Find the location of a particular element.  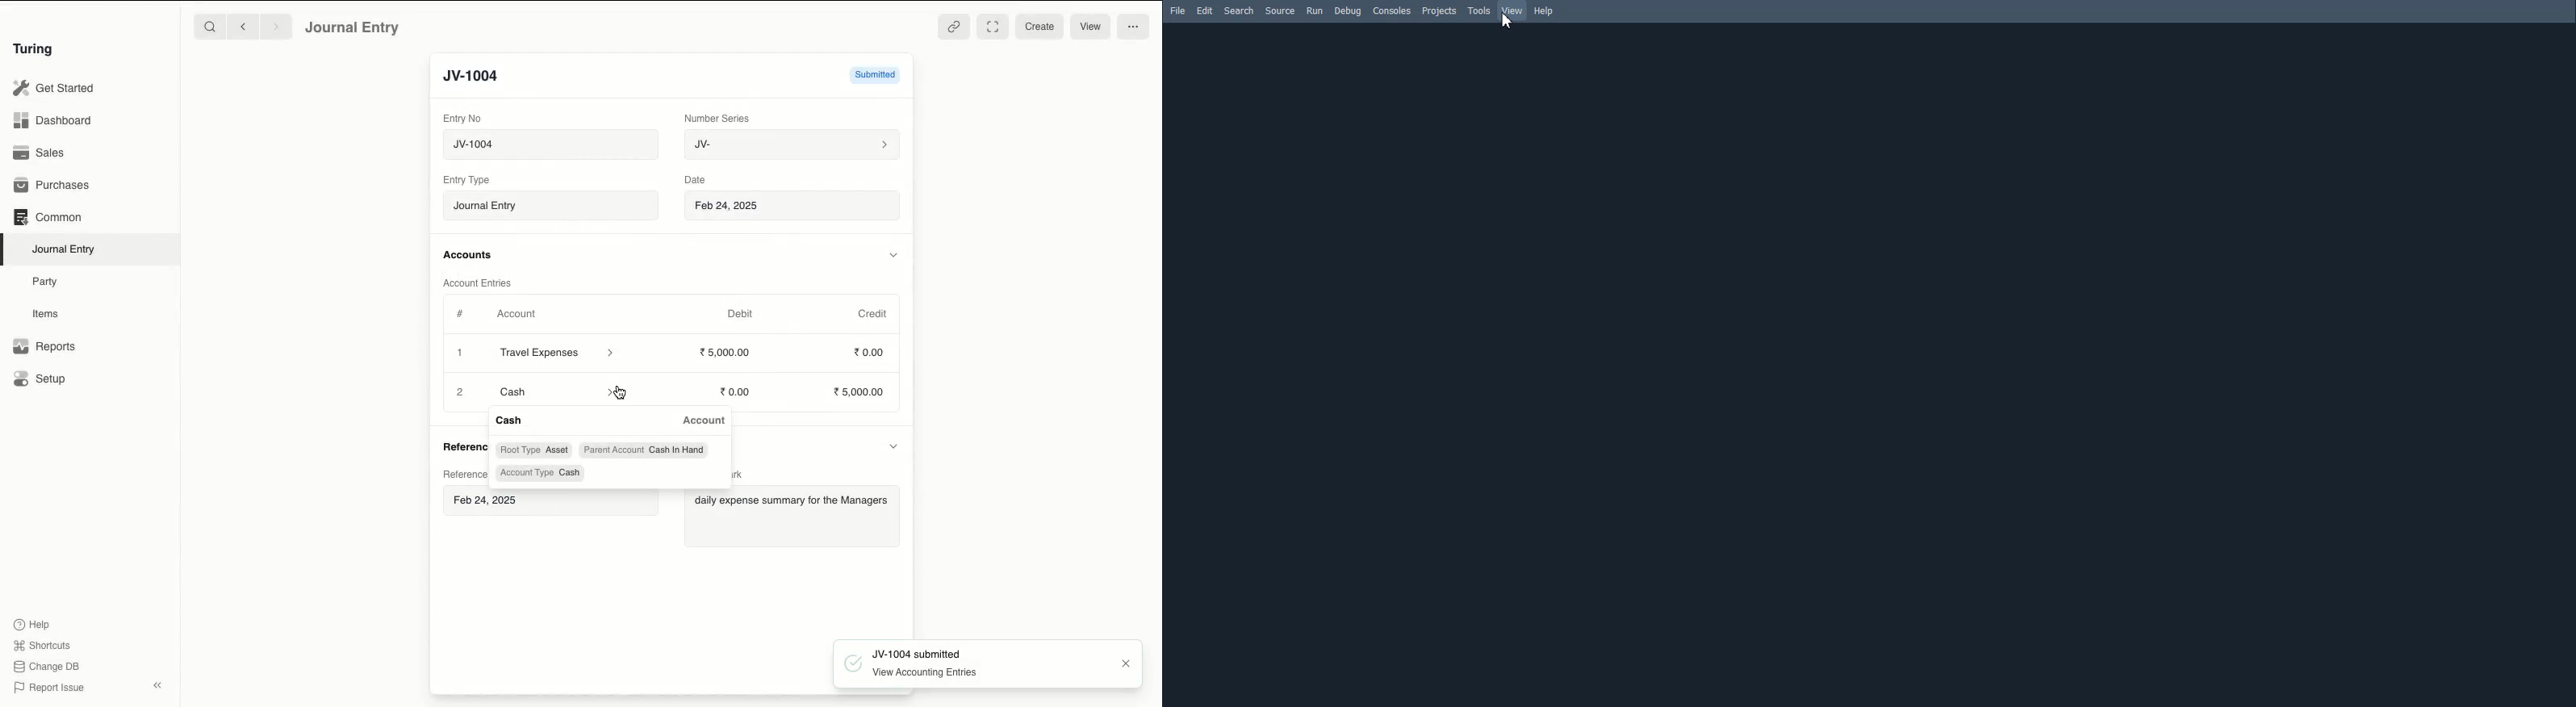

Tools is located at coordinates (1480, 11).